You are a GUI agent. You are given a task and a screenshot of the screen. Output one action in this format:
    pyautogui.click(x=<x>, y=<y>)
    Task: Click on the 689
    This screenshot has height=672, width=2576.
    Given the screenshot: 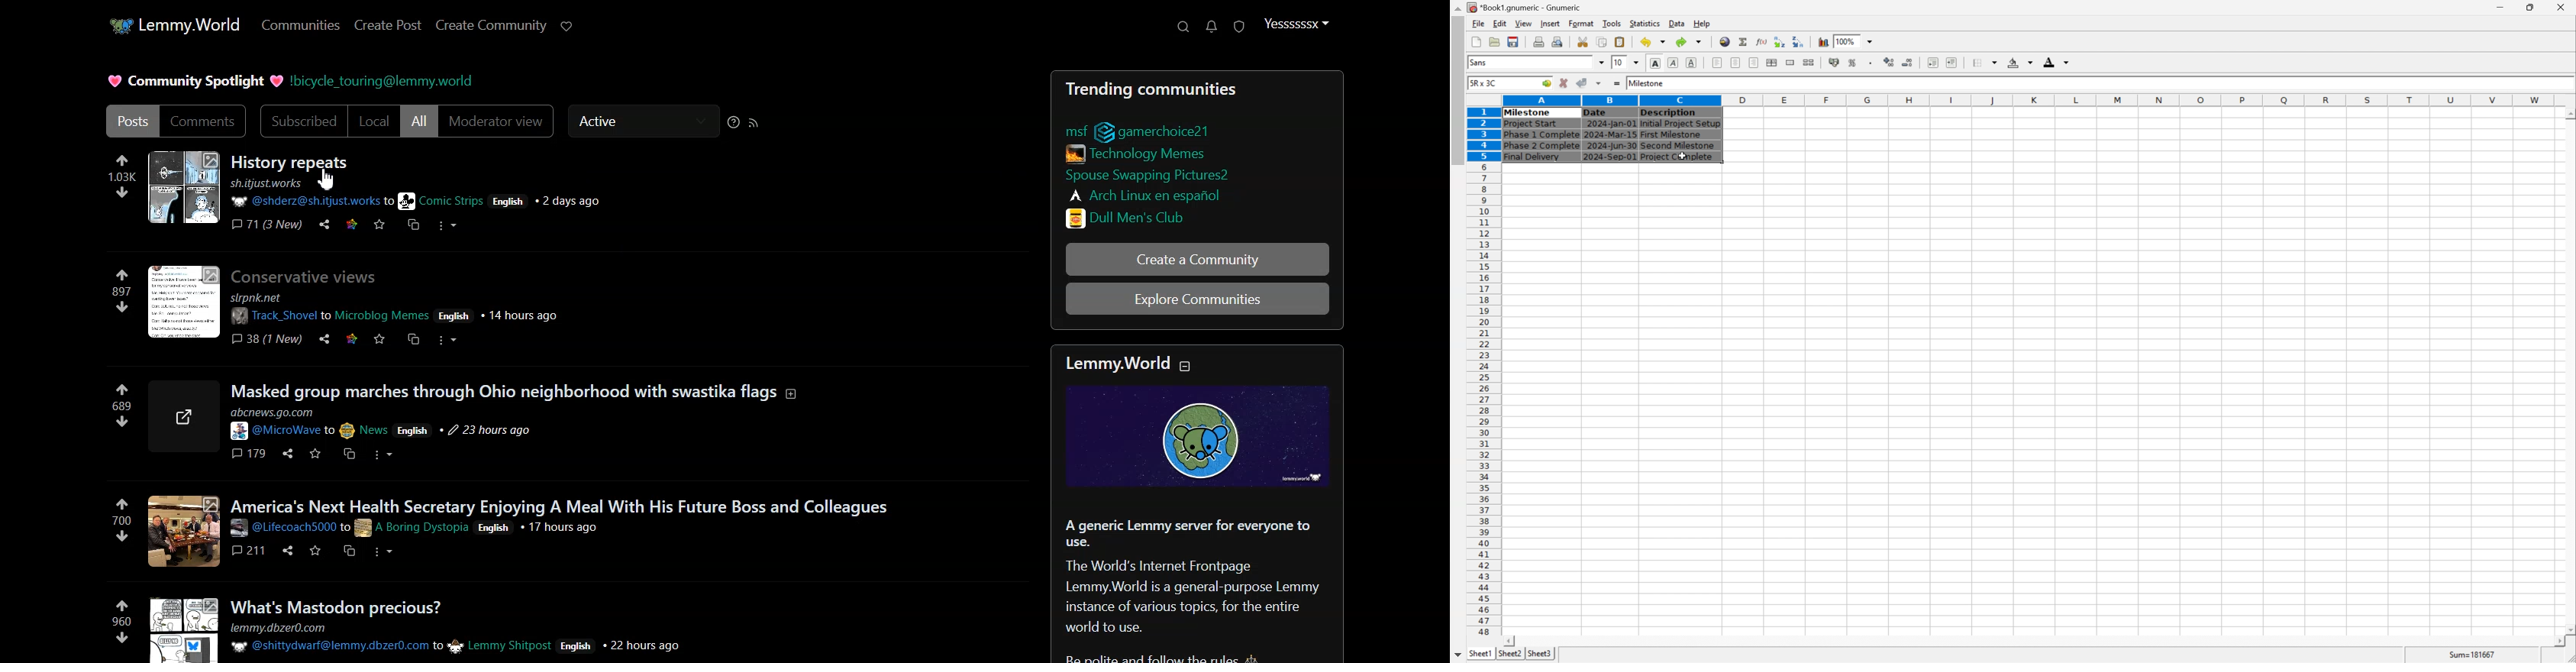 What is the action you would take?
    pyautogui.click(x=124, y=409)
    